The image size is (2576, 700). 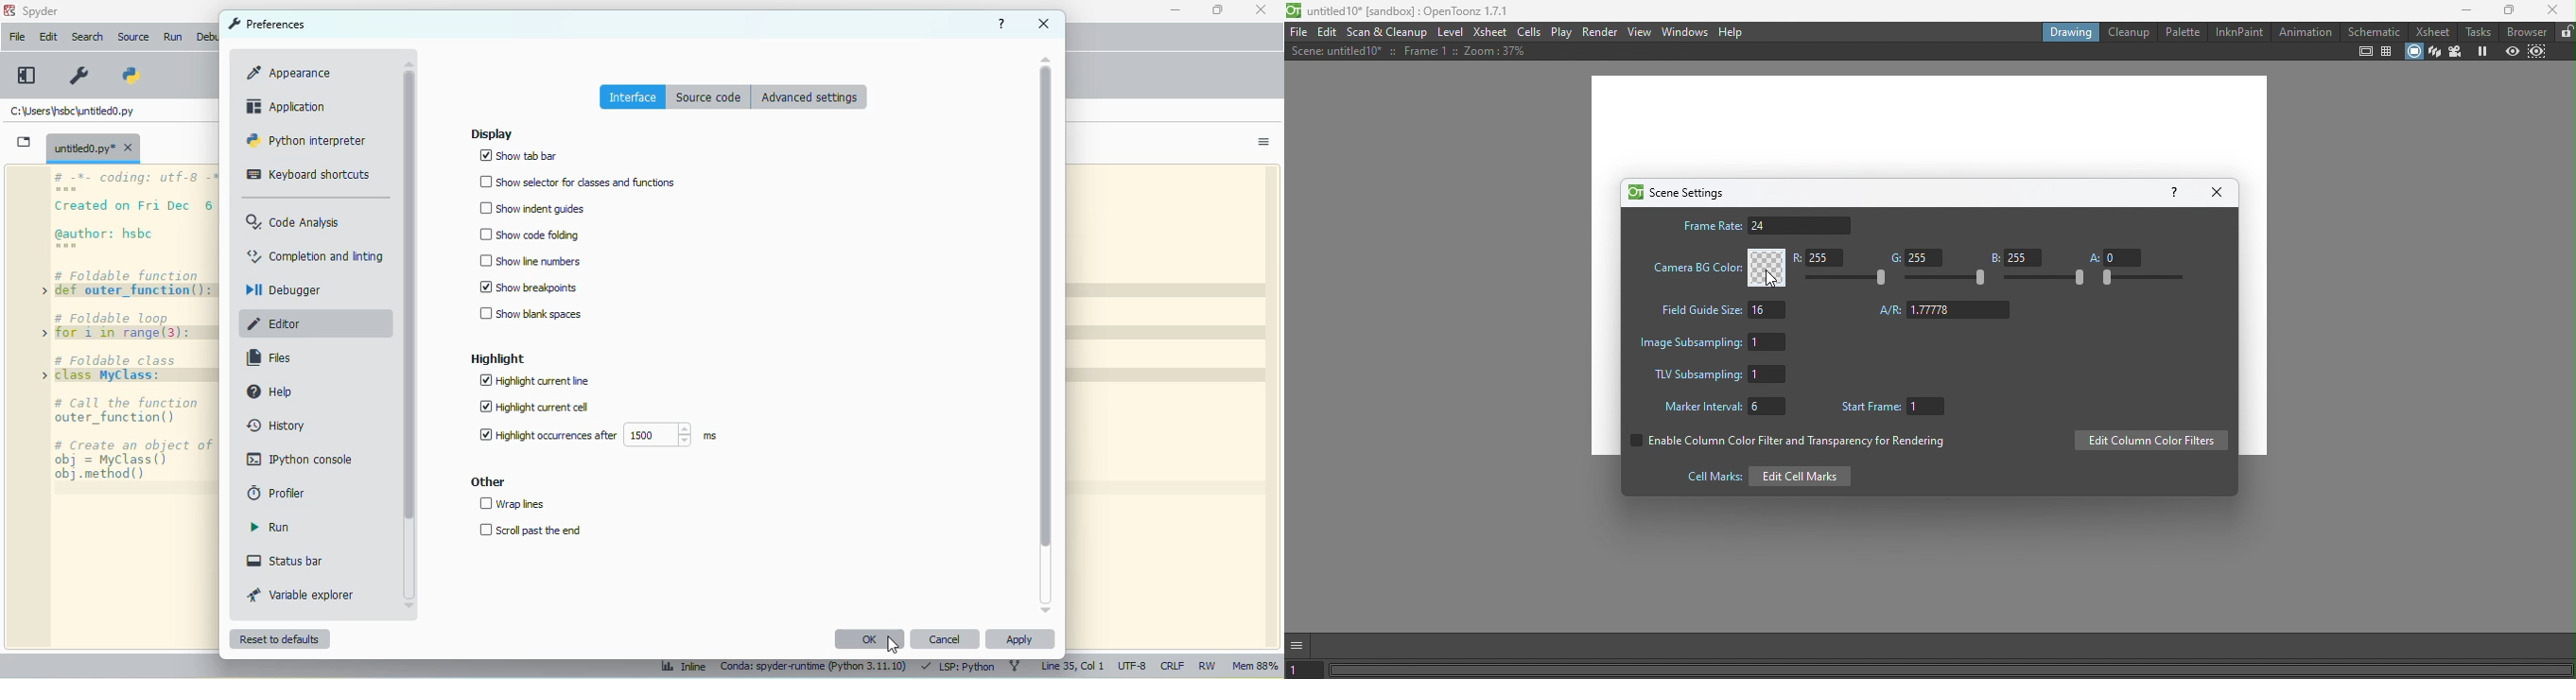 I want to click on Close, so click(x=2554, y=12).